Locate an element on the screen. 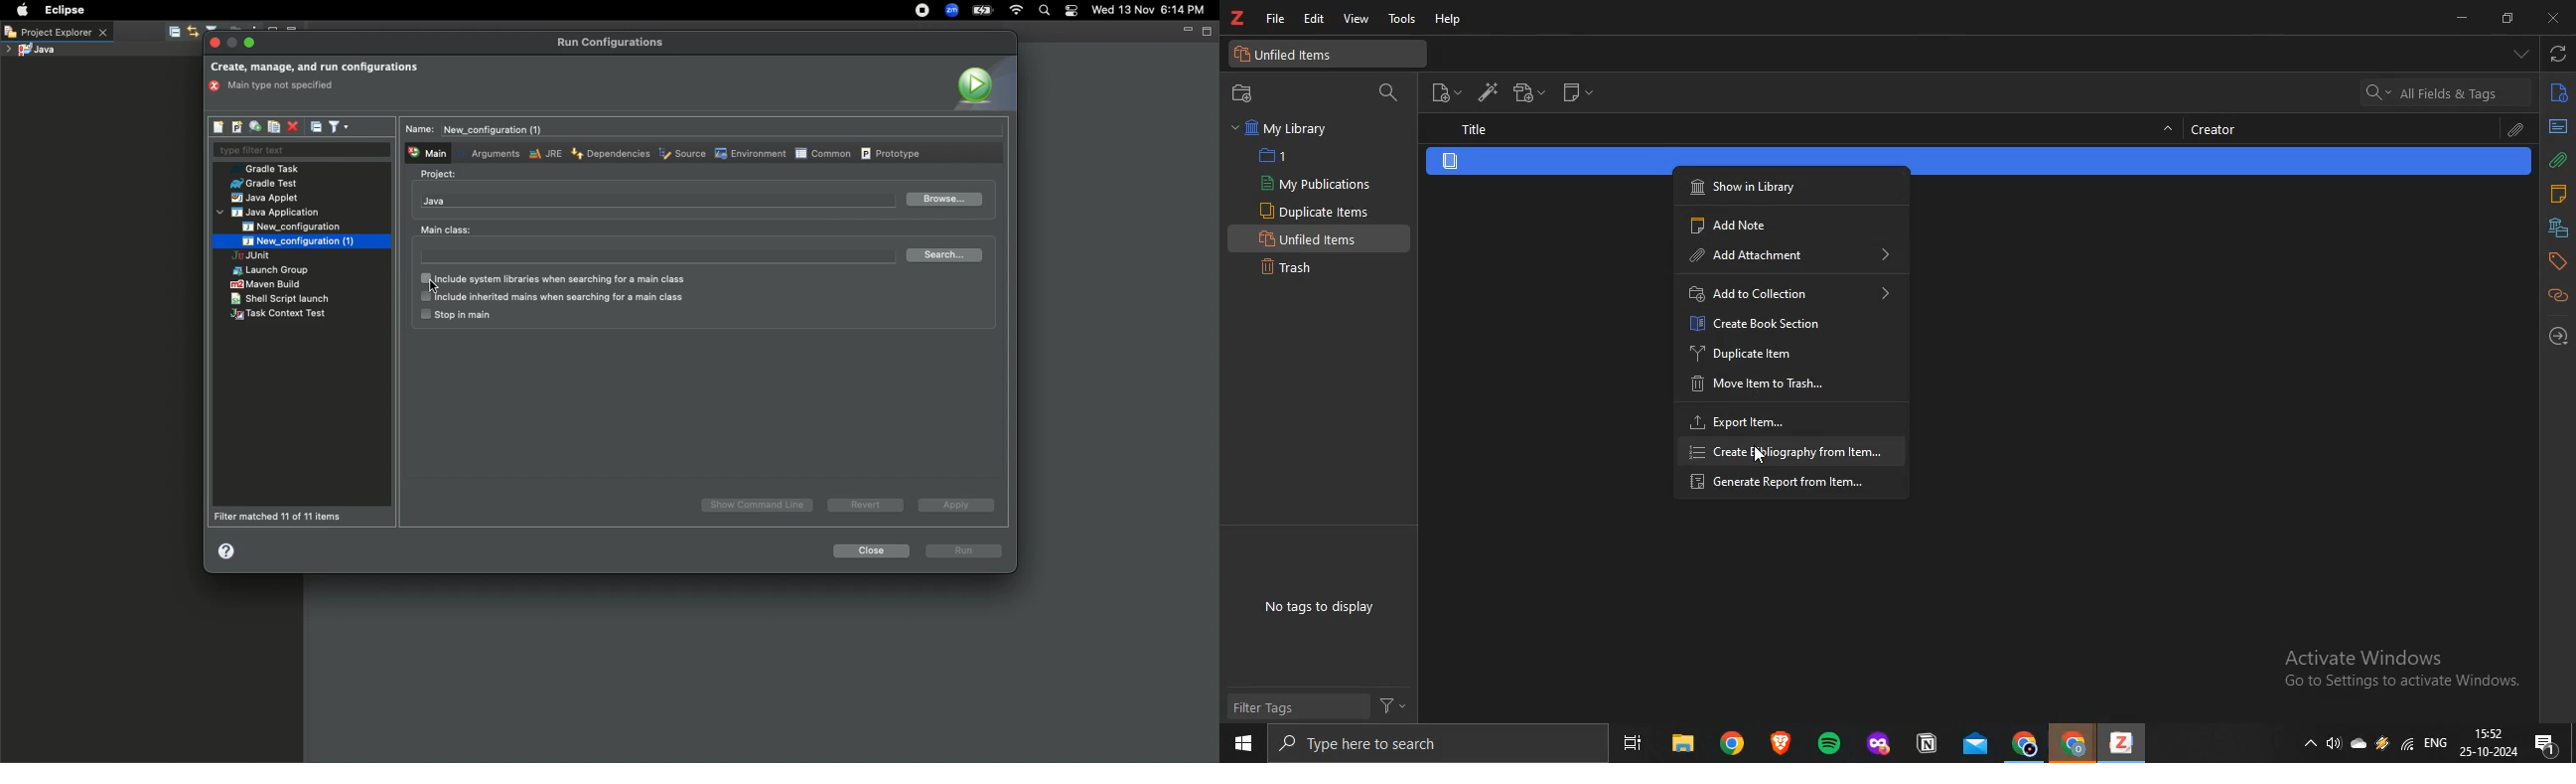 This screenshot has width=2576, height=784. My Library is located at coordinates (1283, 128).